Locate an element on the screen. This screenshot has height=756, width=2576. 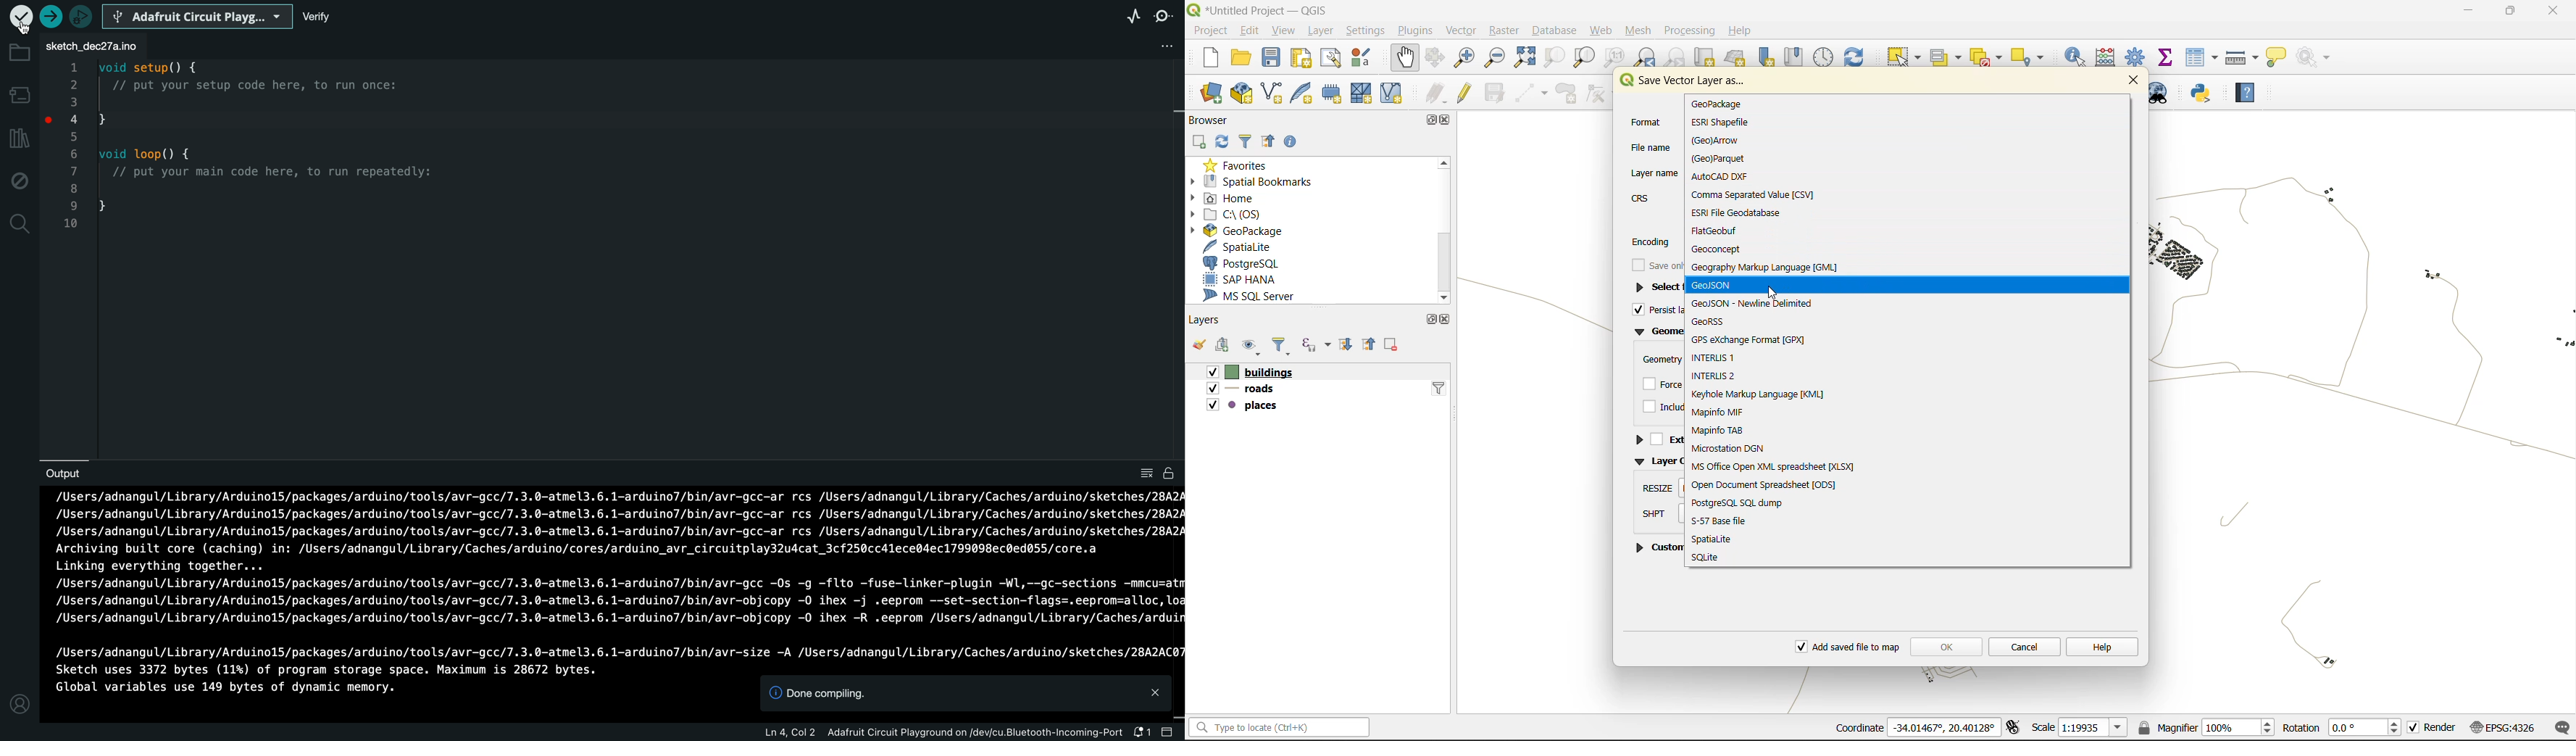
gps  exchange is located at coordinates (1751, 339).